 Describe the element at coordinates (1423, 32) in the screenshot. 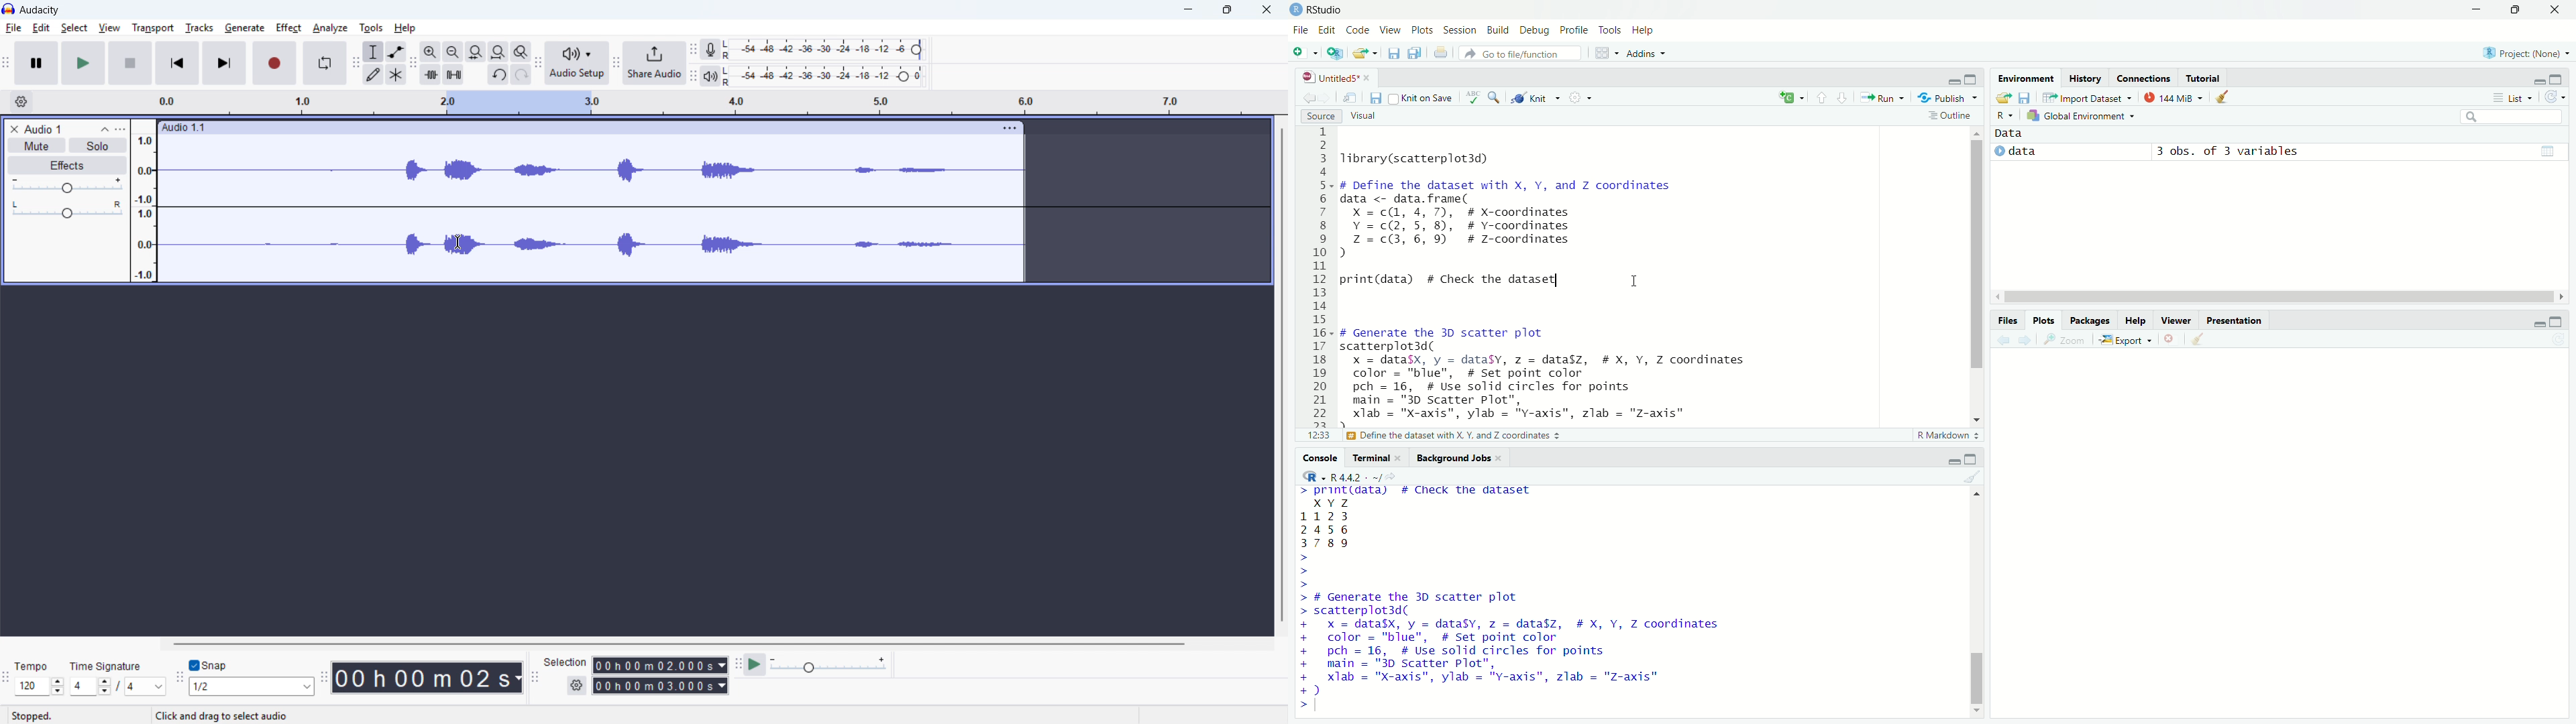

I see `plots` at that location.